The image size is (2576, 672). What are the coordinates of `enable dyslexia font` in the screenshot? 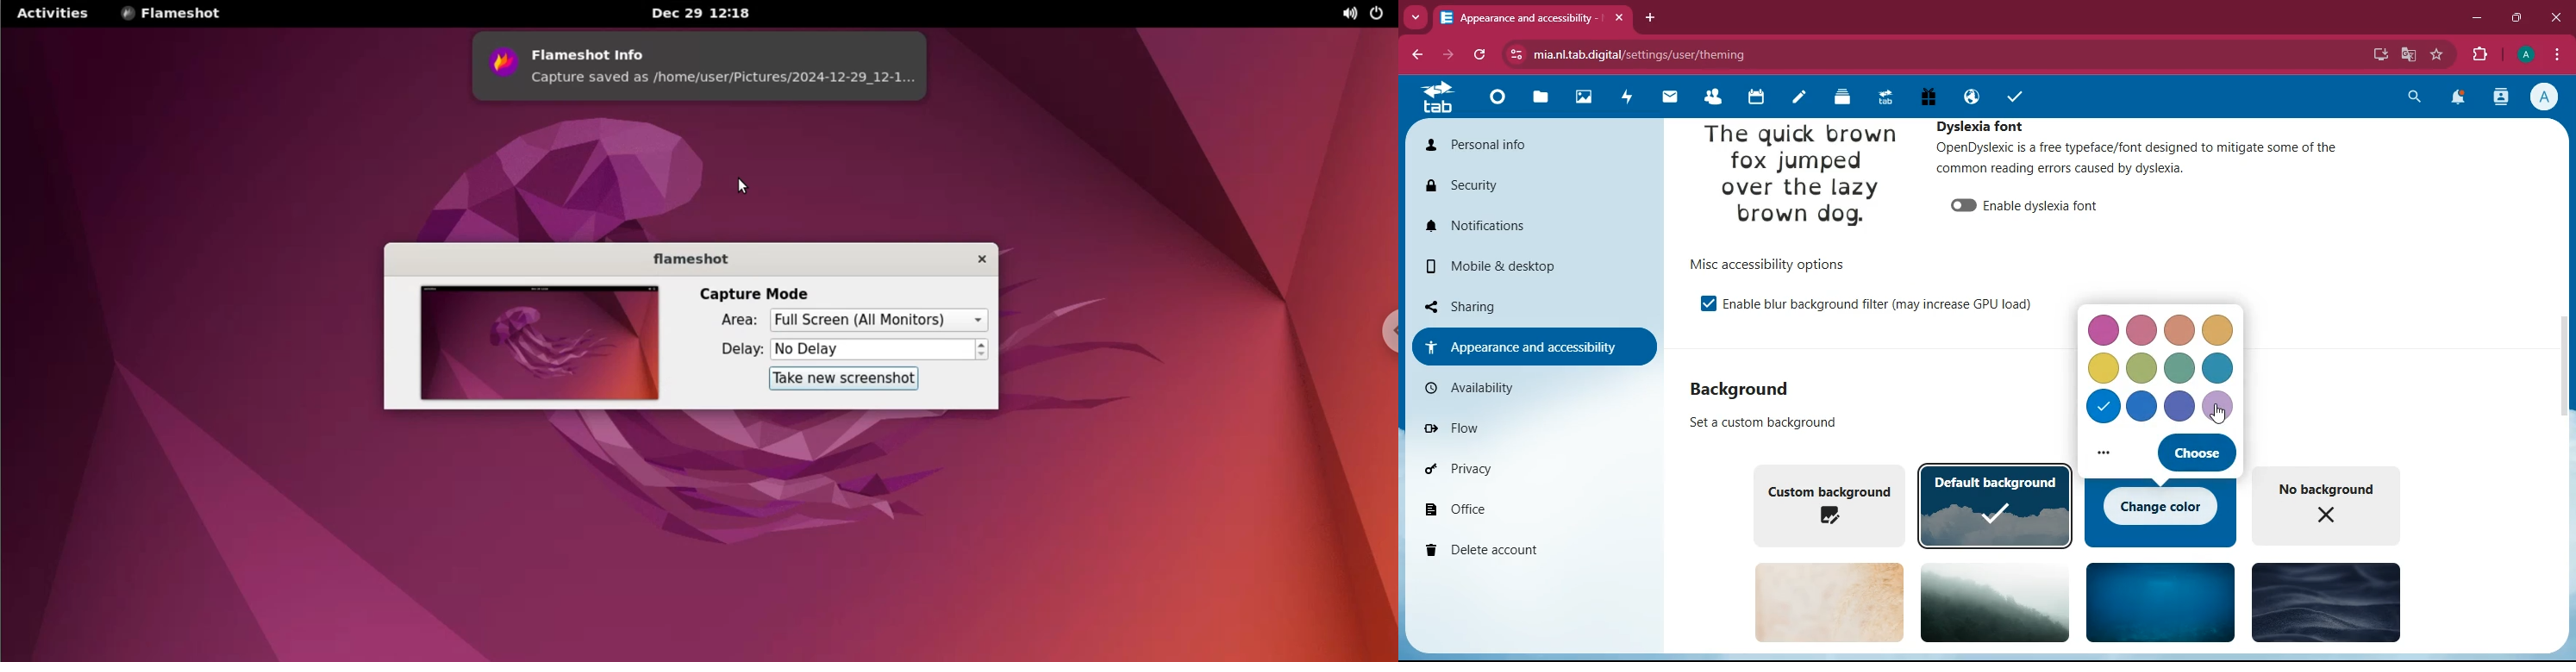 It's located at (2048, 205).